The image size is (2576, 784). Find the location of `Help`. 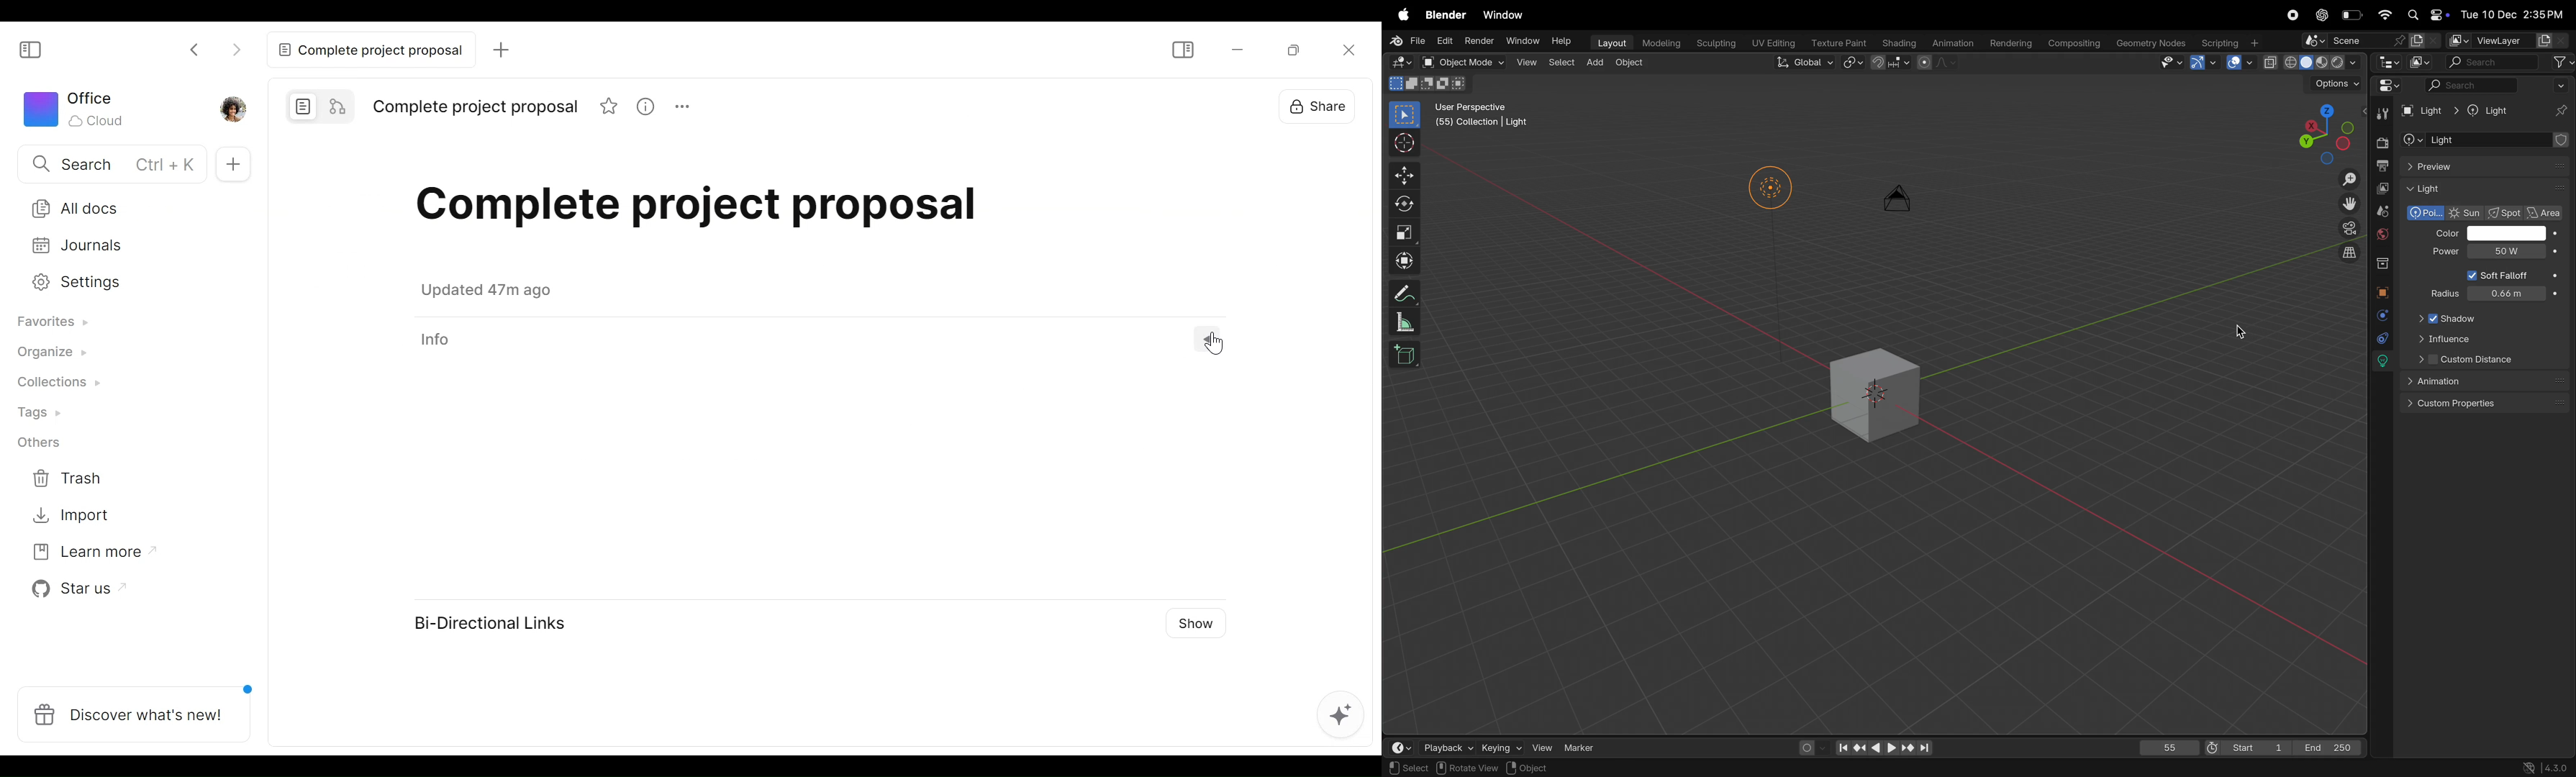

Help is located at coordinates (1562, 42).